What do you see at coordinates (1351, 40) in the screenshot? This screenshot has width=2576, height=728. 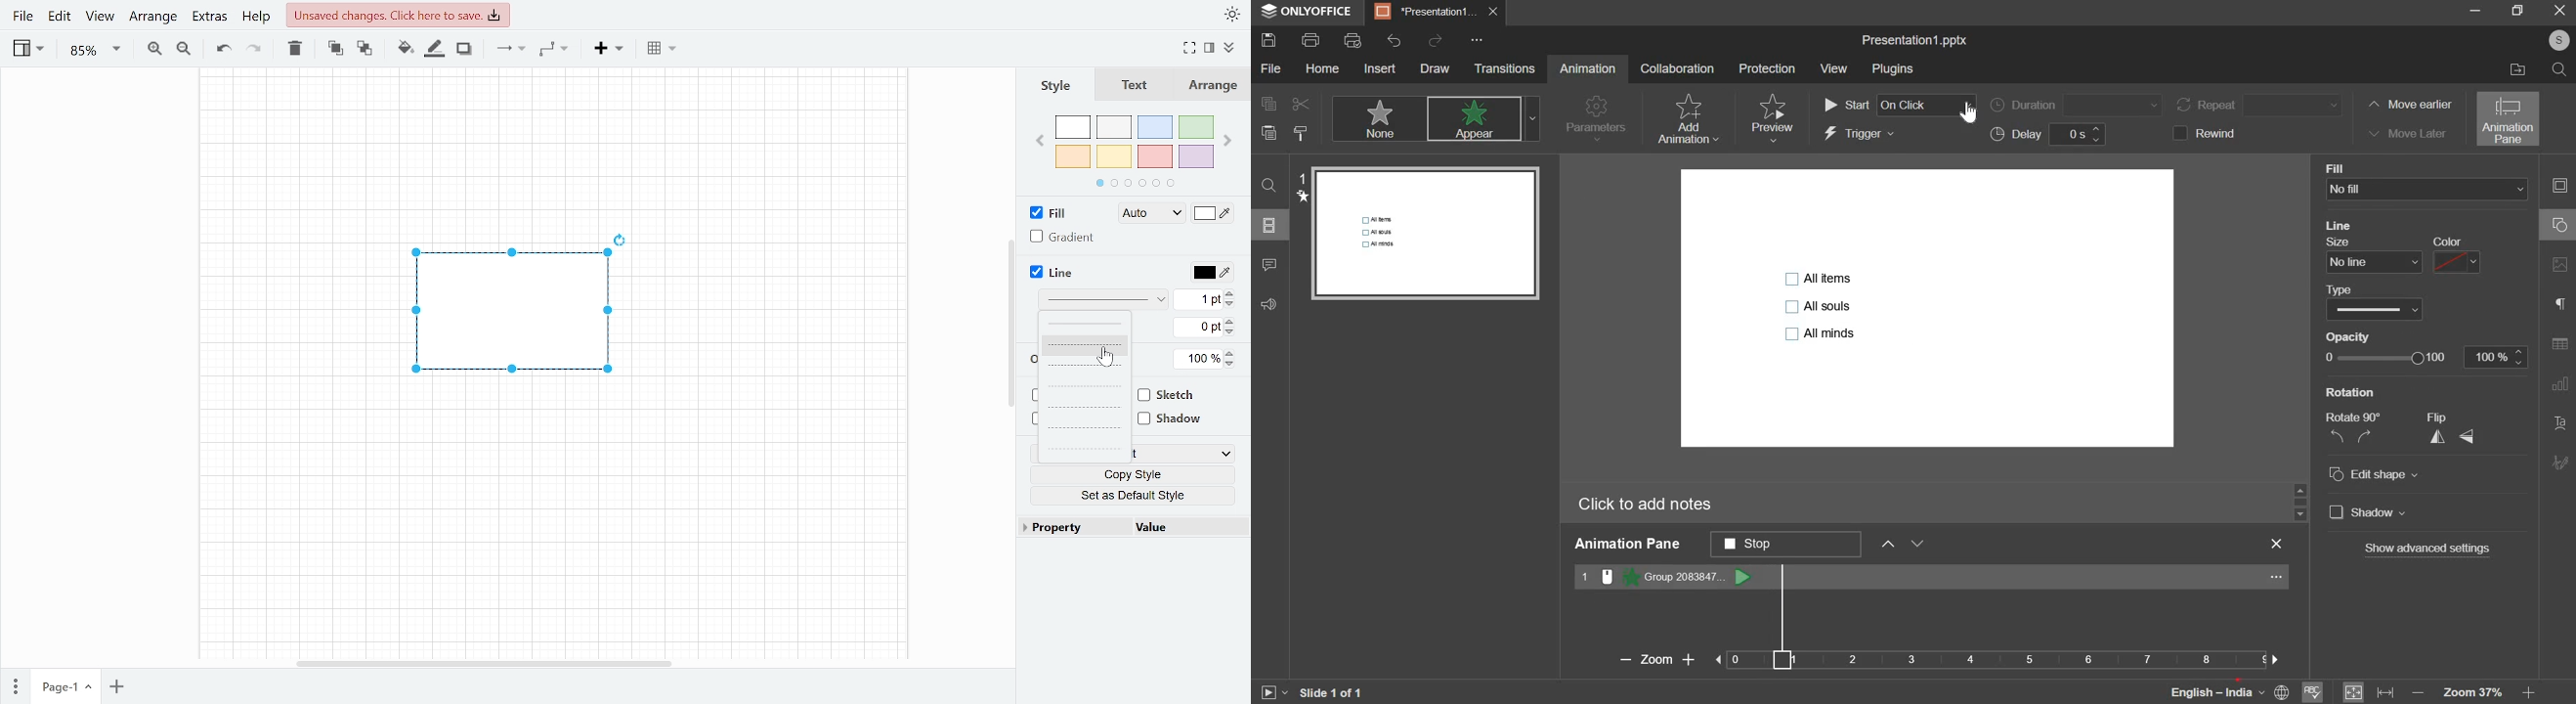 I see `print preview` at bounding box center [1351, 40].